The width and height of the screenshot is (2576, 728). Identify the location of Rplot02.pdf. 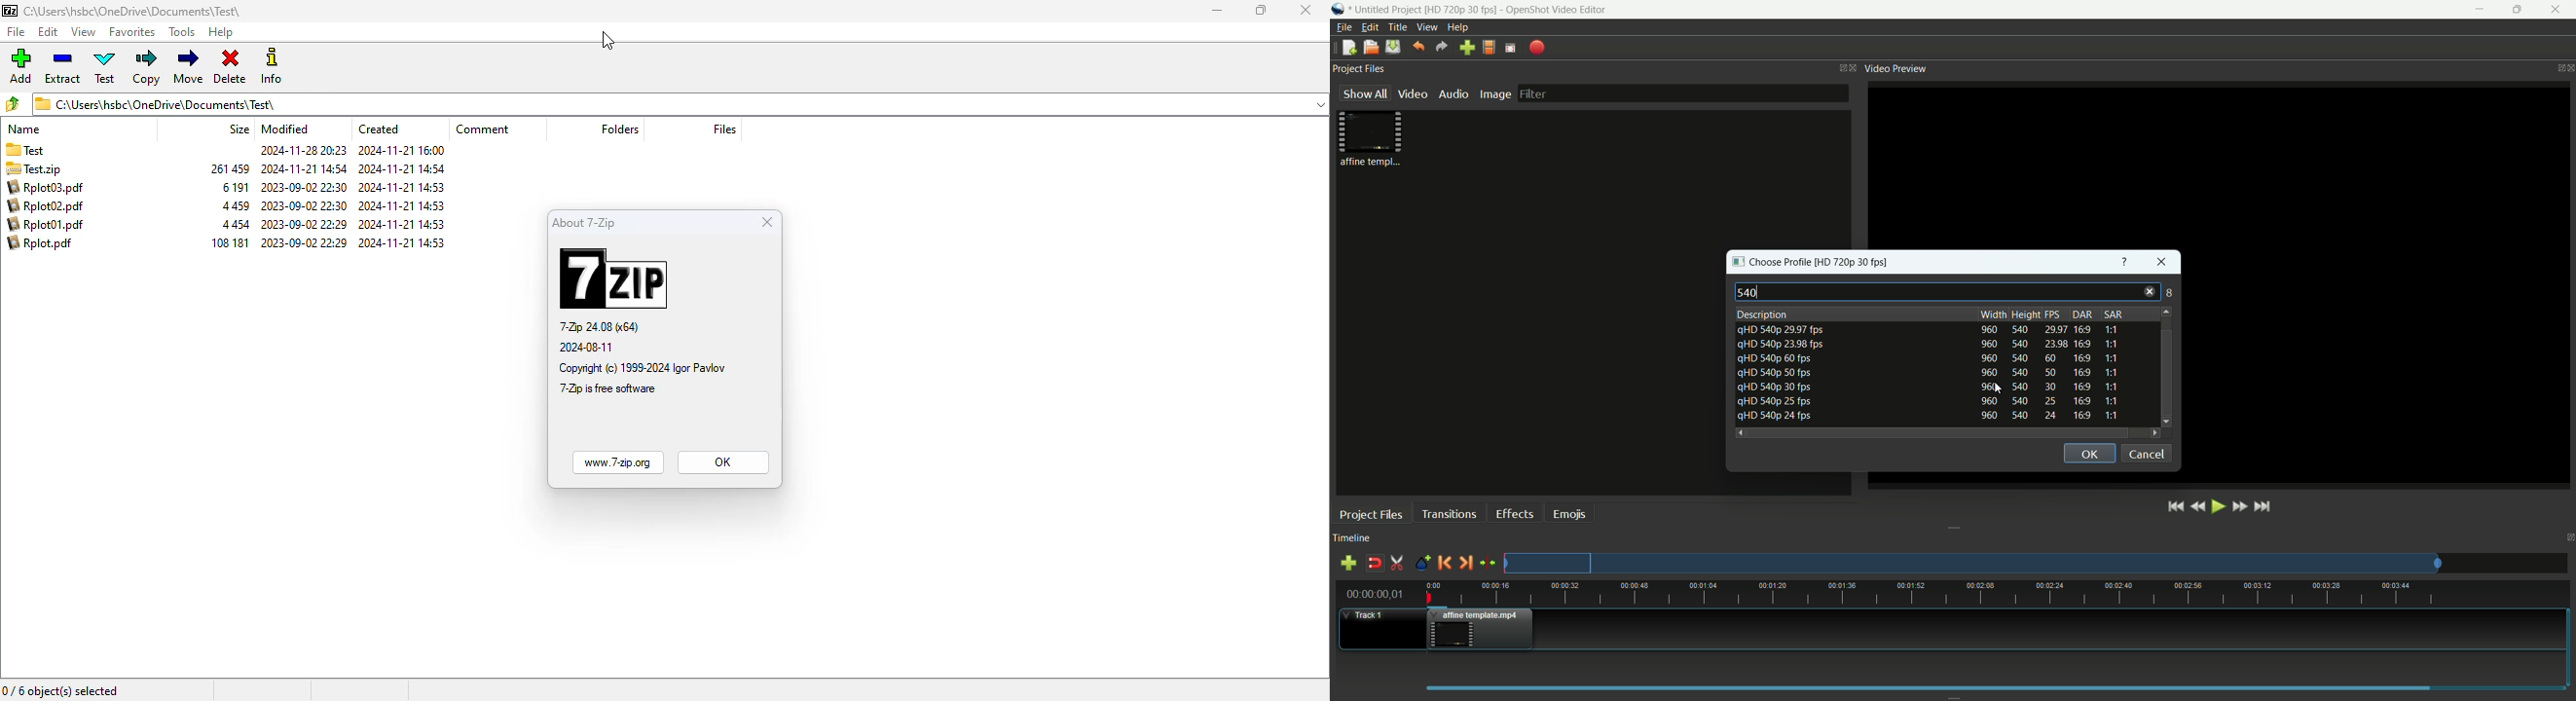
(43, 206).